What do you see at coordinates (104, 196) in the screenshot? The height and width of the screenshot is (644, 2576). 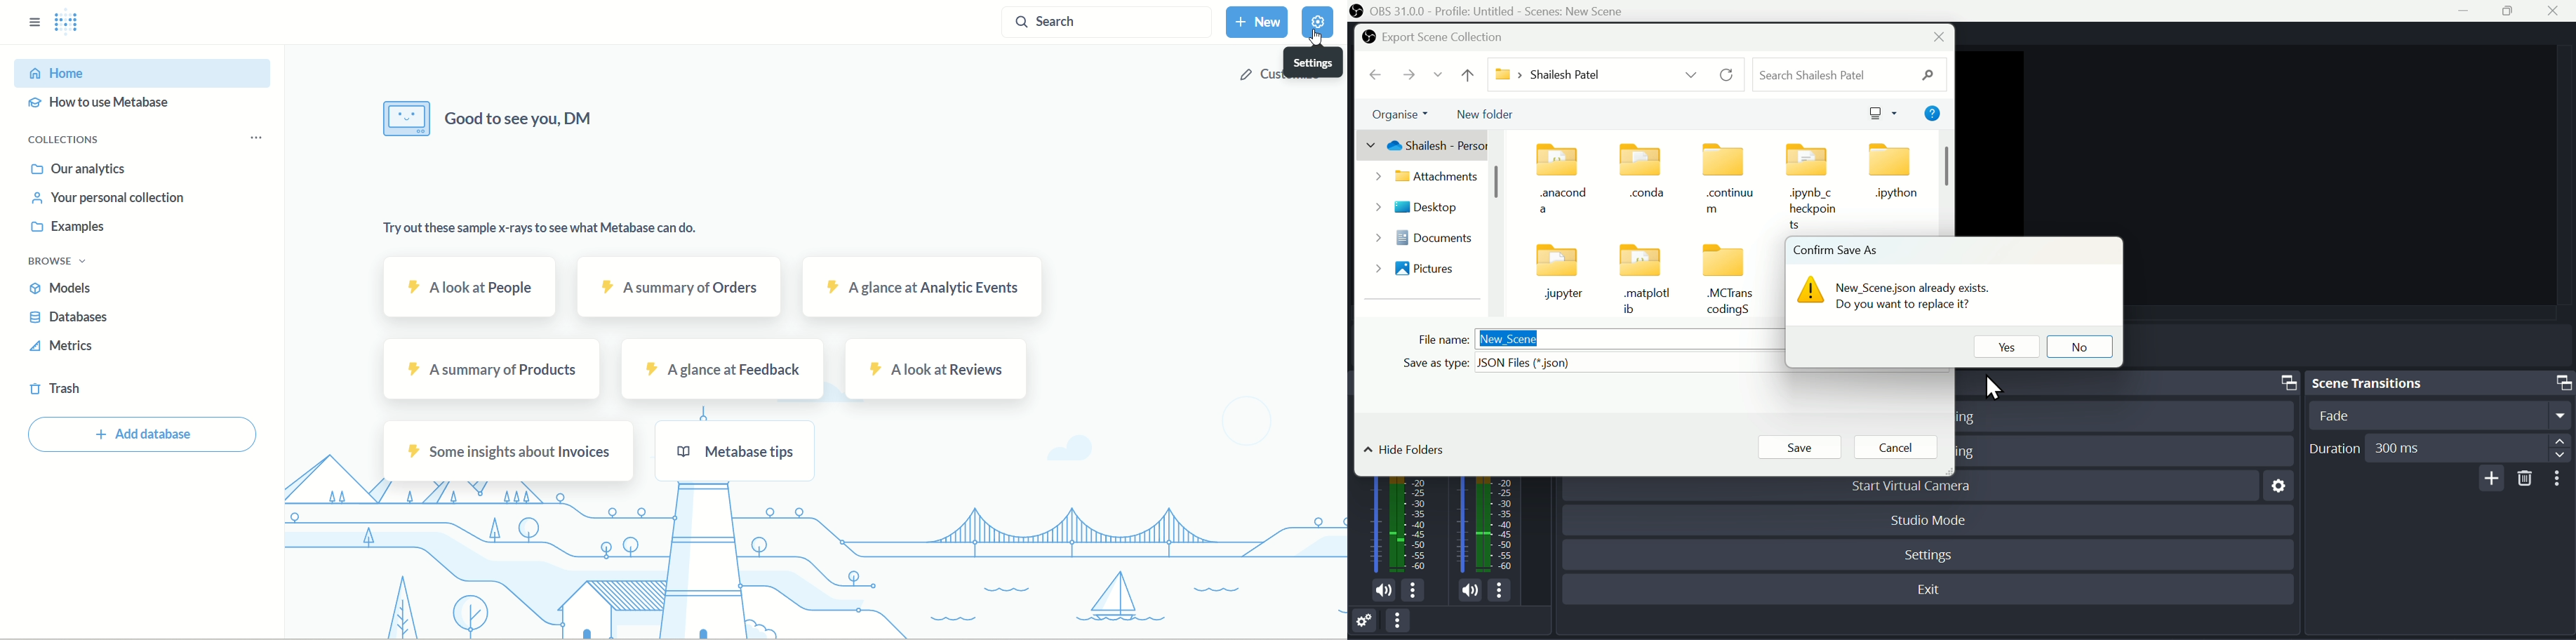 I see `your personal collection` at bounding box center [104, 196].